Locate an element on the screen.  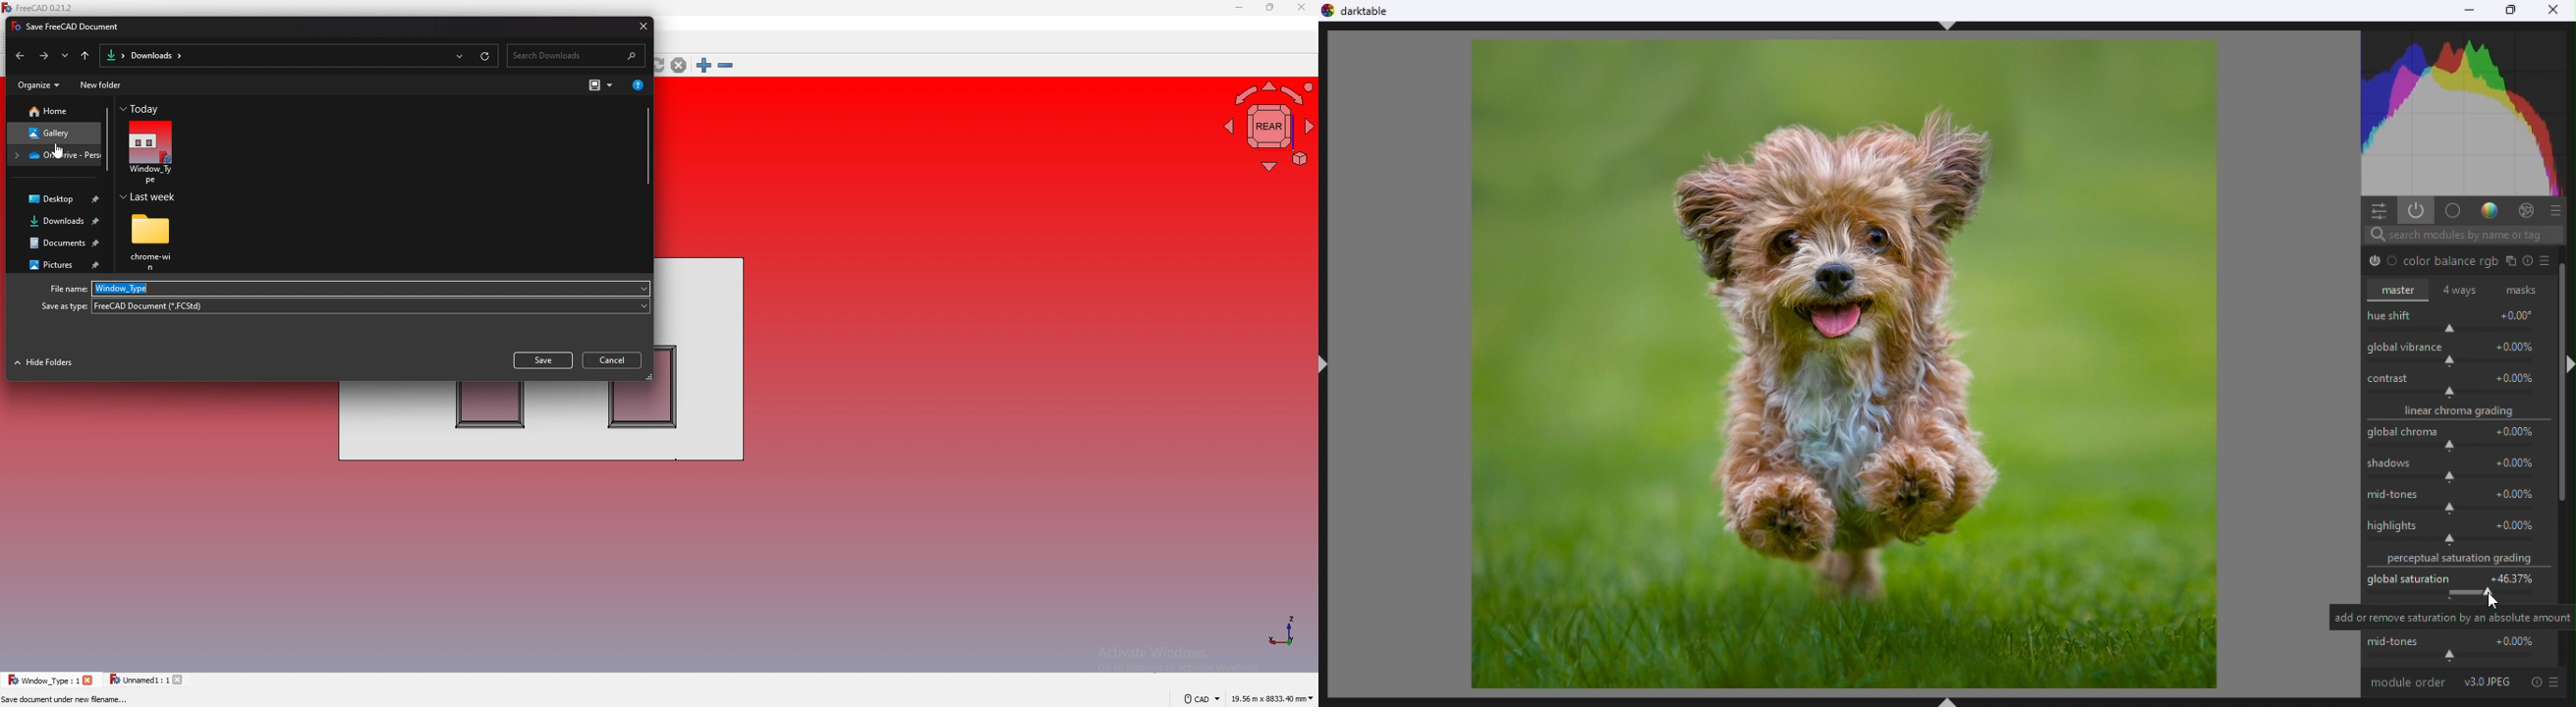
Search bar is located at coordinates (2463, 235).